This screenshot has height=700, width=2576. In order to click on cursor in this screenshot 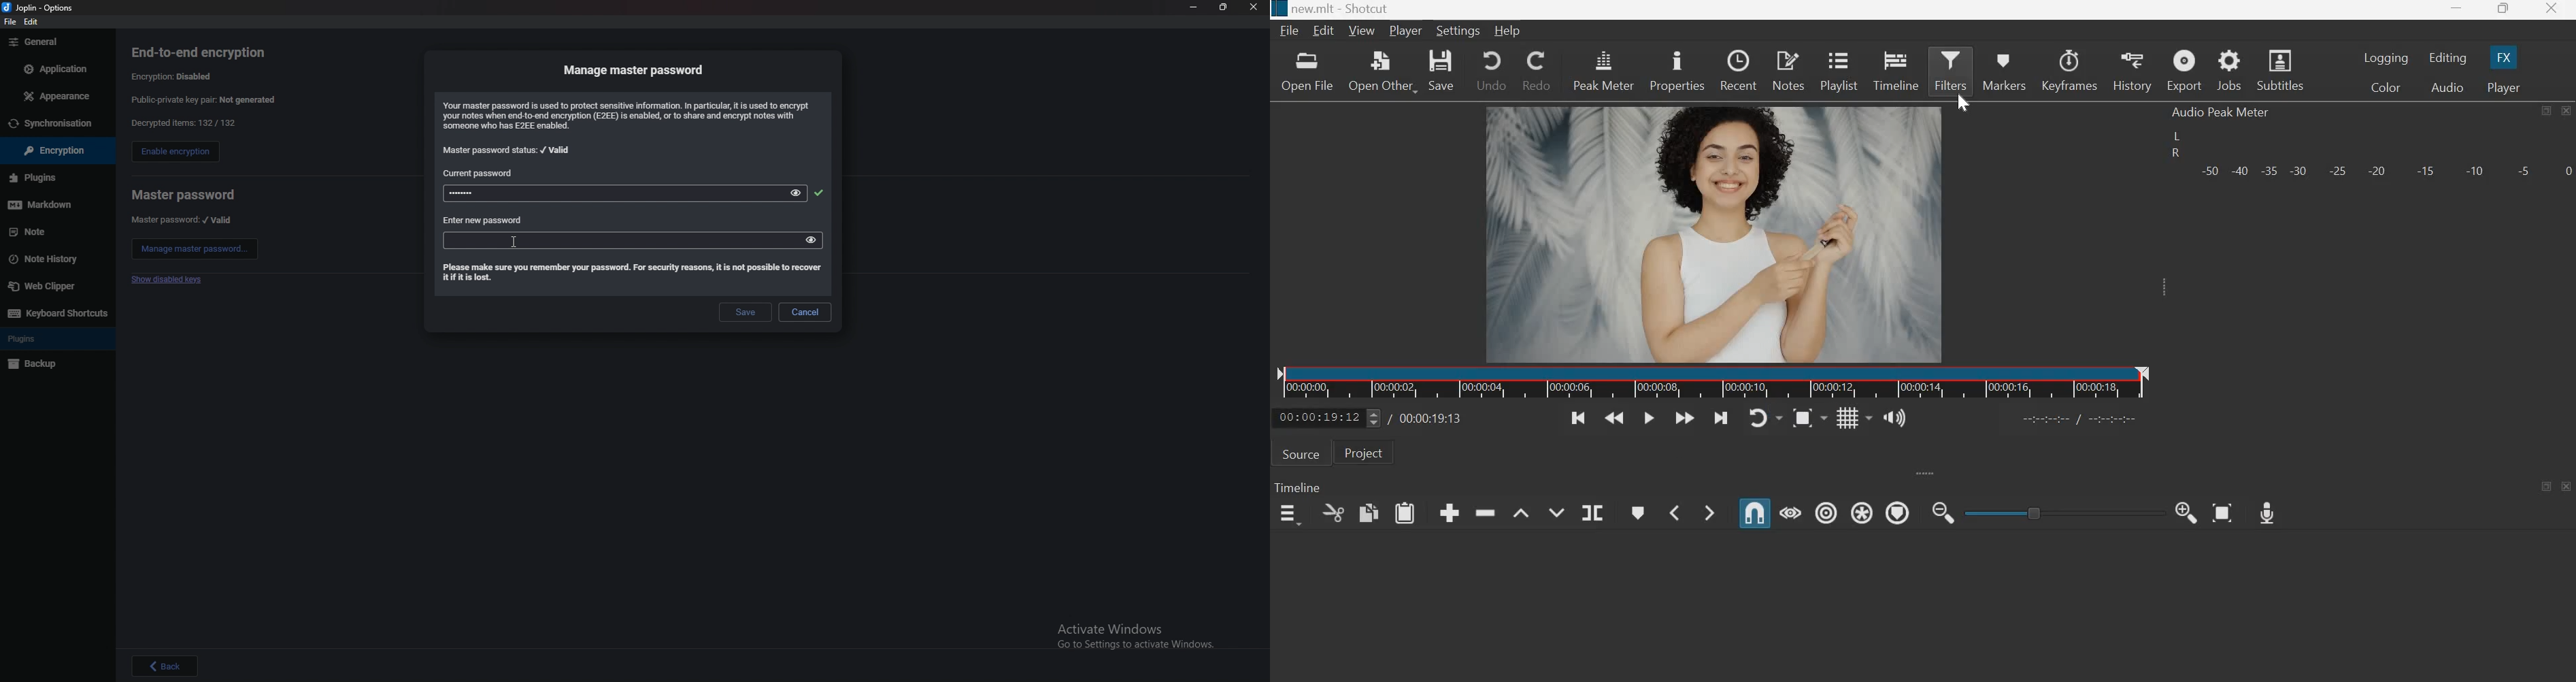, I will do `click(1963, 105)`.